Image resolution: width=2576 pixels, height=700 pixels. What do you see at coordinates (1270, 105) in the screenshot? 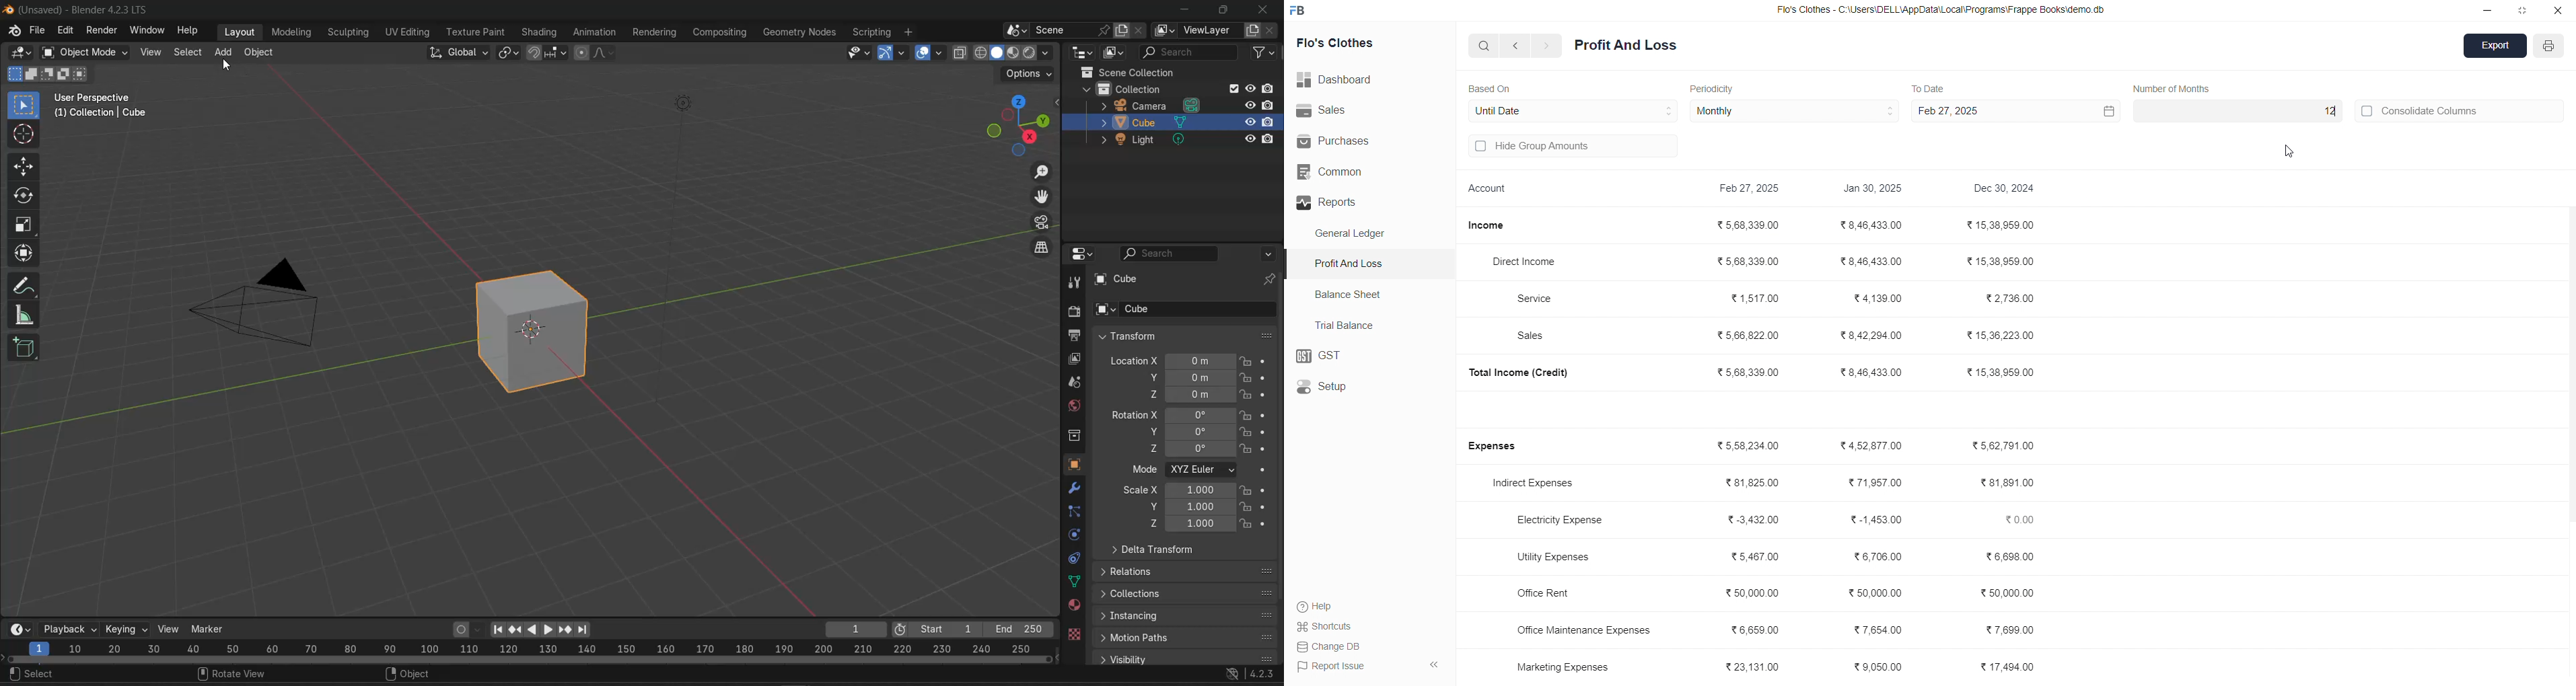
I see `disable in renders` at bounding box center [1270, 105].